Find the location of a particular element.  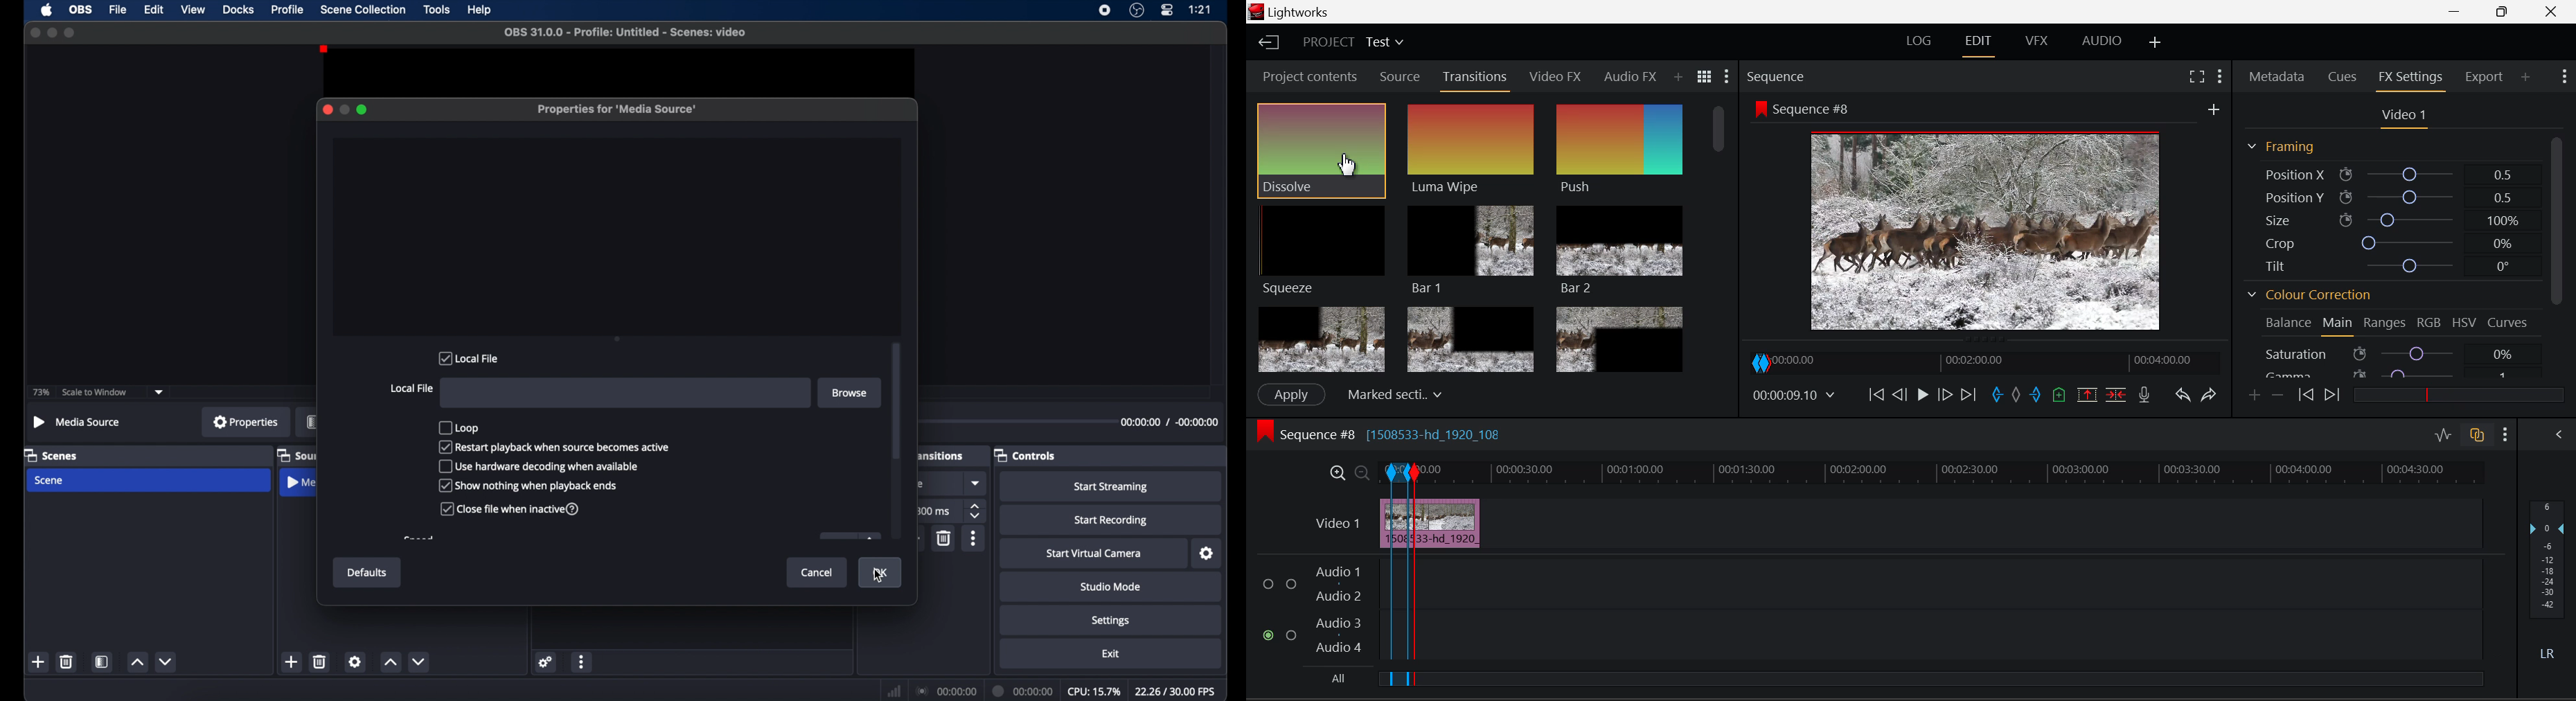

Audio FX is located at coordinates (1631, 76).